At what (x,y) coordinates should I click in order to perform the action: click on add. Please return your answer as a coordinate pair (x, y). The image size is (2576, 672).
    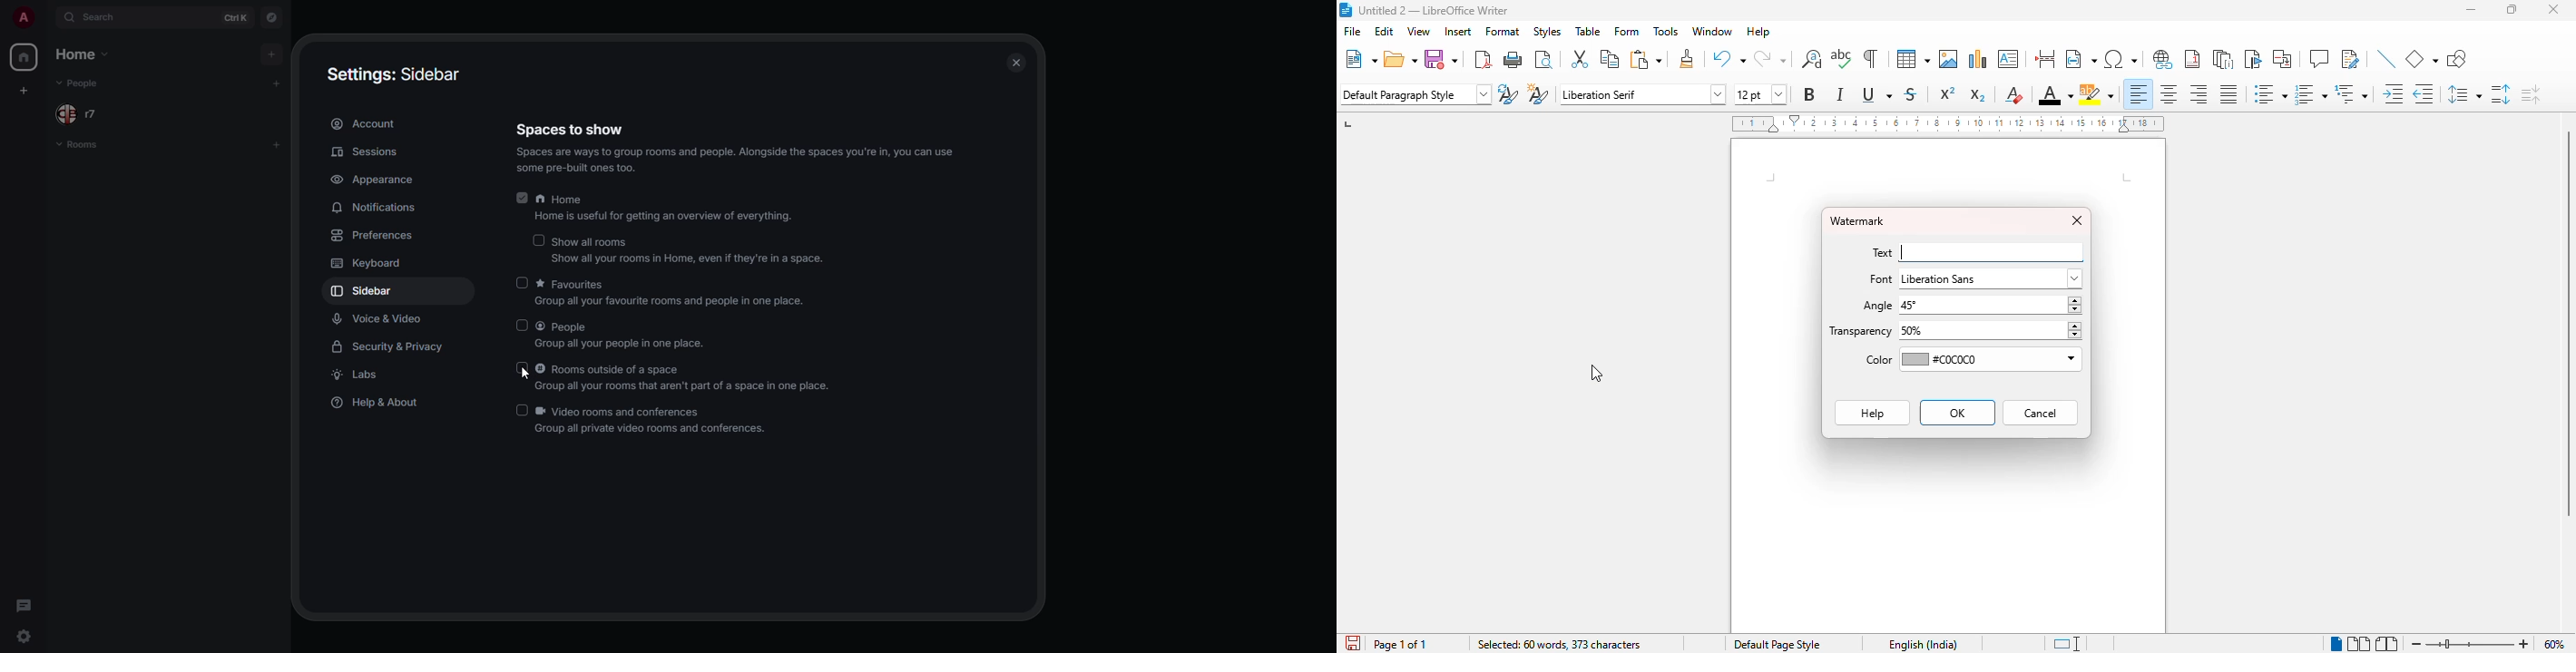
    Looking at the image, I should click on (272, 53).